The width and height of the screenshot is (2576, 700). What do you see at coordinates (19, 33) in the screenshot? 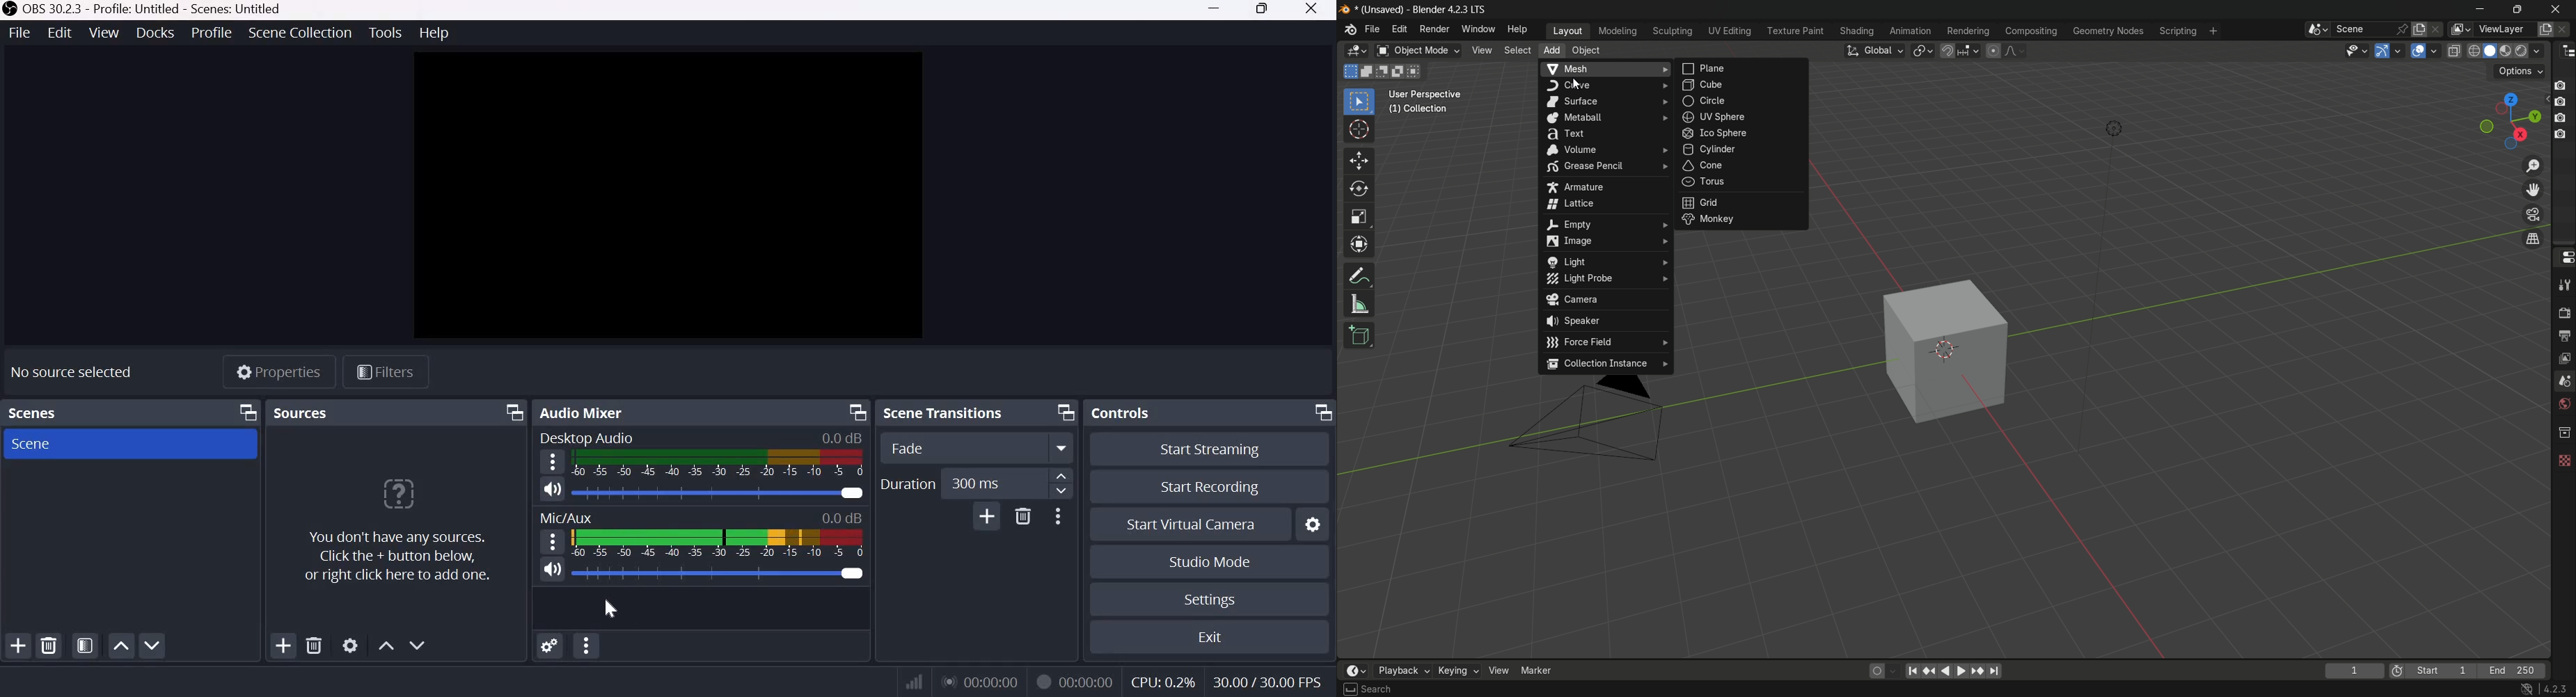
I see `File` at bounding box center [19, 33].